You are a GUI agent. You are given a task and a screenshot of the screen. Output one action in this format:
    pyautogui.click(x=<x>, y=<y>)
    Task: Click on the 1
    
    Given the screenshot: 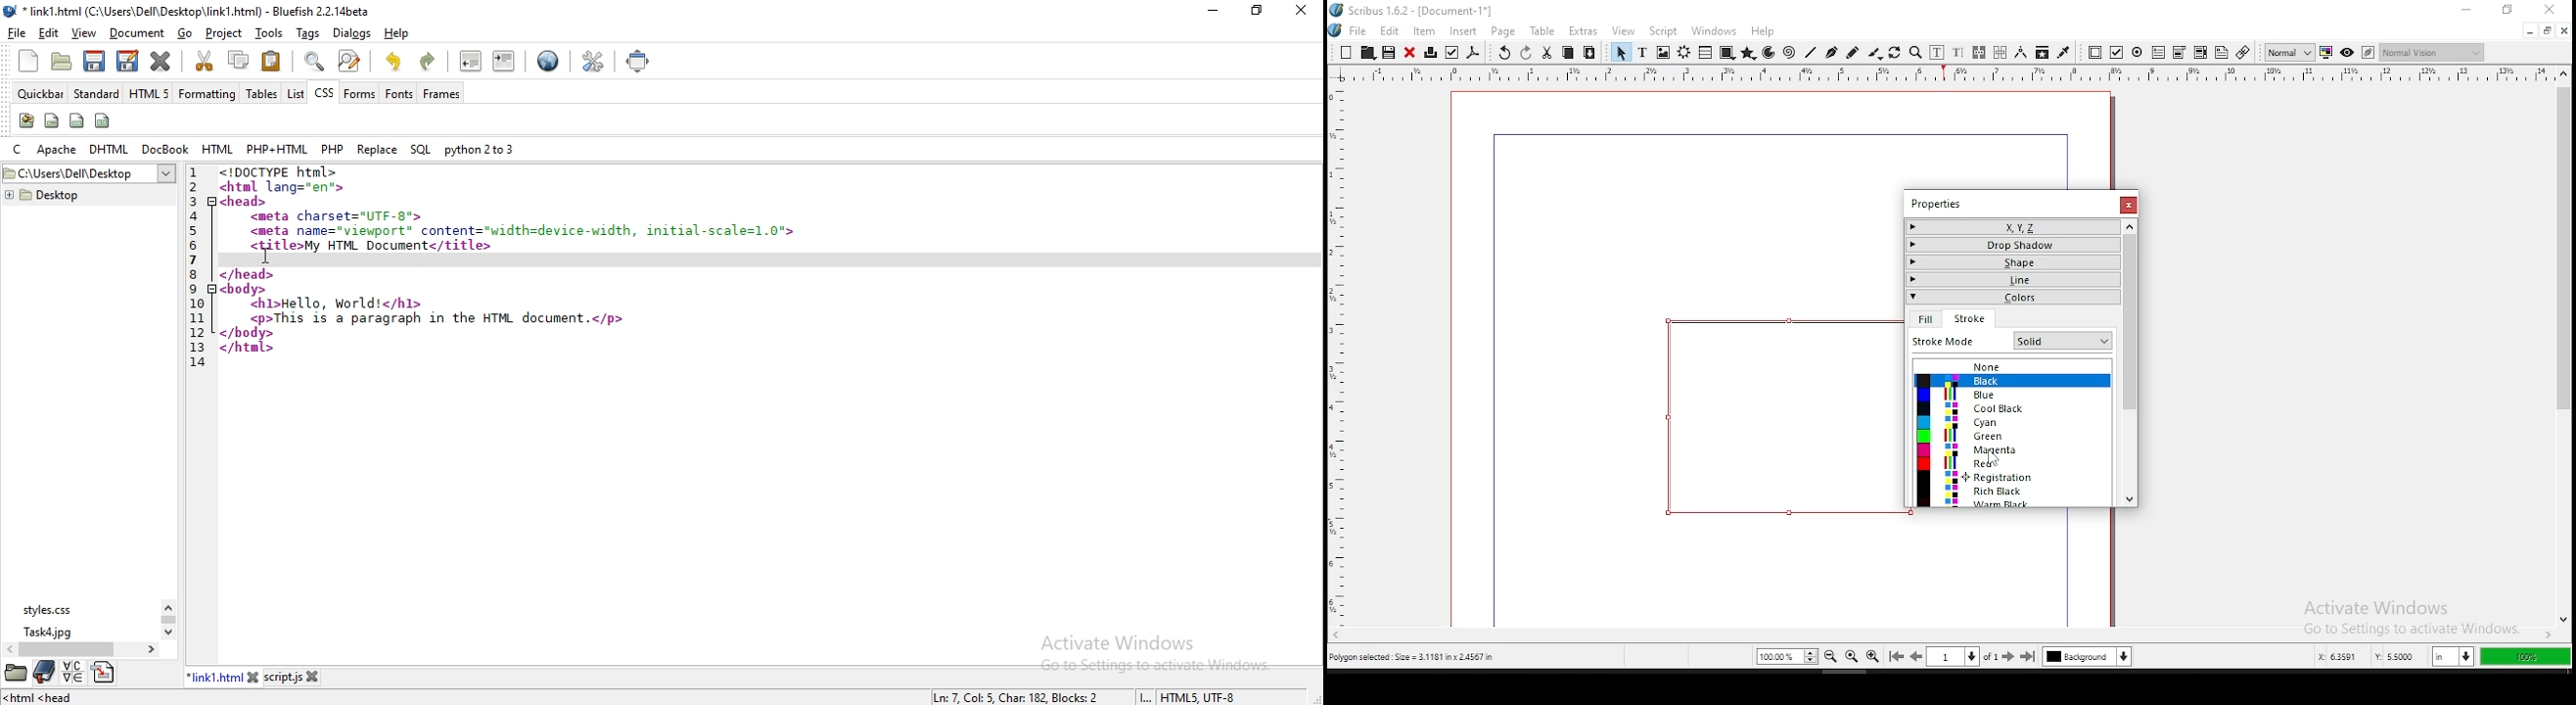 What is the action you would take?
    pyautogui.click(x=192, y=173)
    